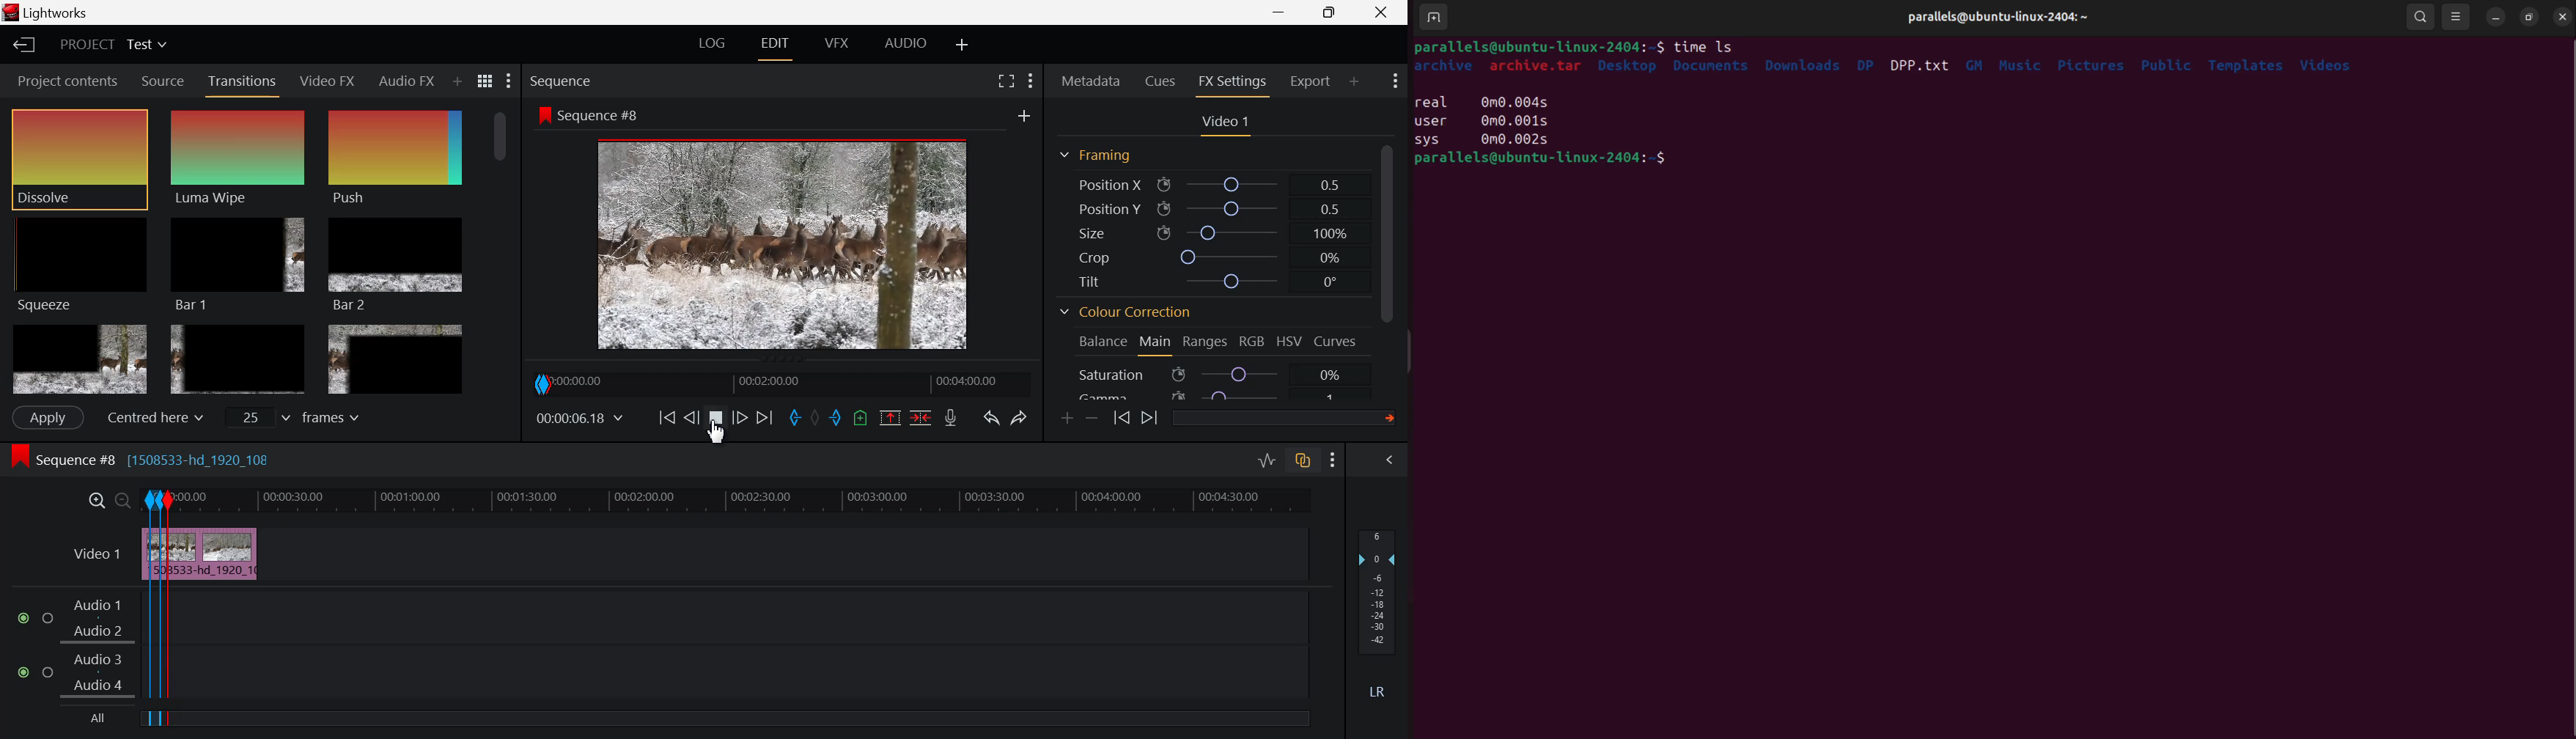 Image resolution: width=2576 pixels, height=756 pixels. I want to click on Go Forward, so click(740, 419).